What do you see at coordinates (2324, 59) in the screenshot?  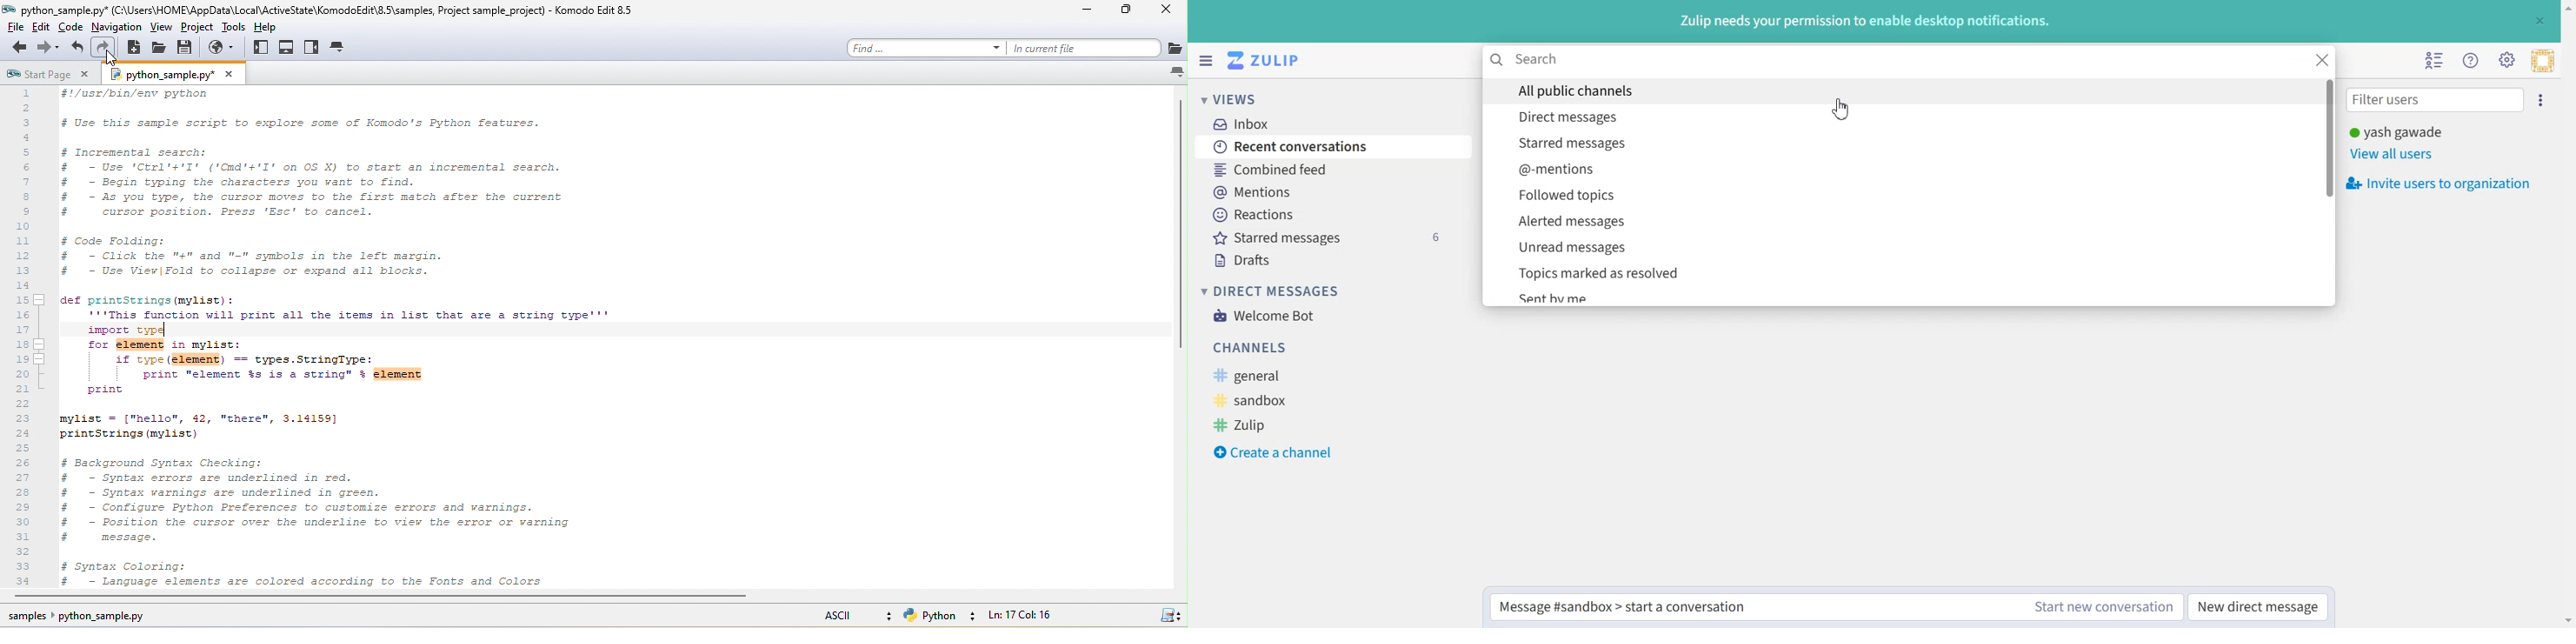 I see `Close` at bounding box center [2324, 59].